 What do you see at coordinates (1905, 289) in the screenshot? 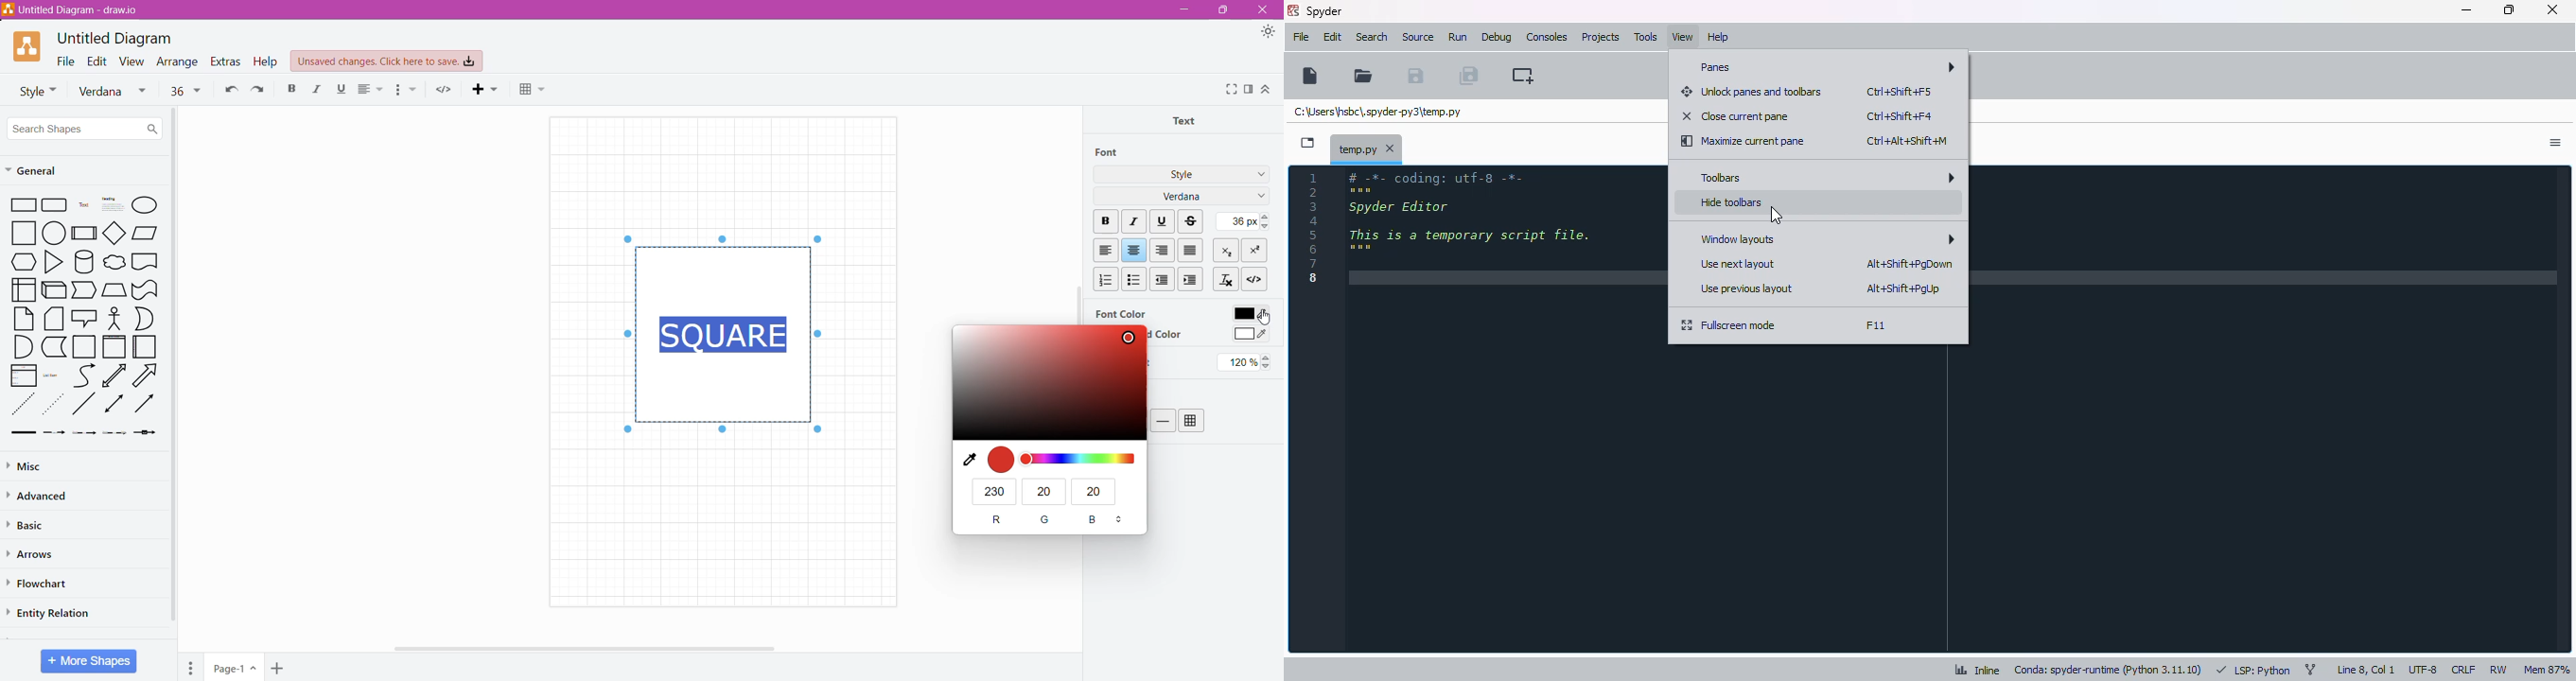
I see `shortcut for use previous layout` at bounding box center [1905, 289].